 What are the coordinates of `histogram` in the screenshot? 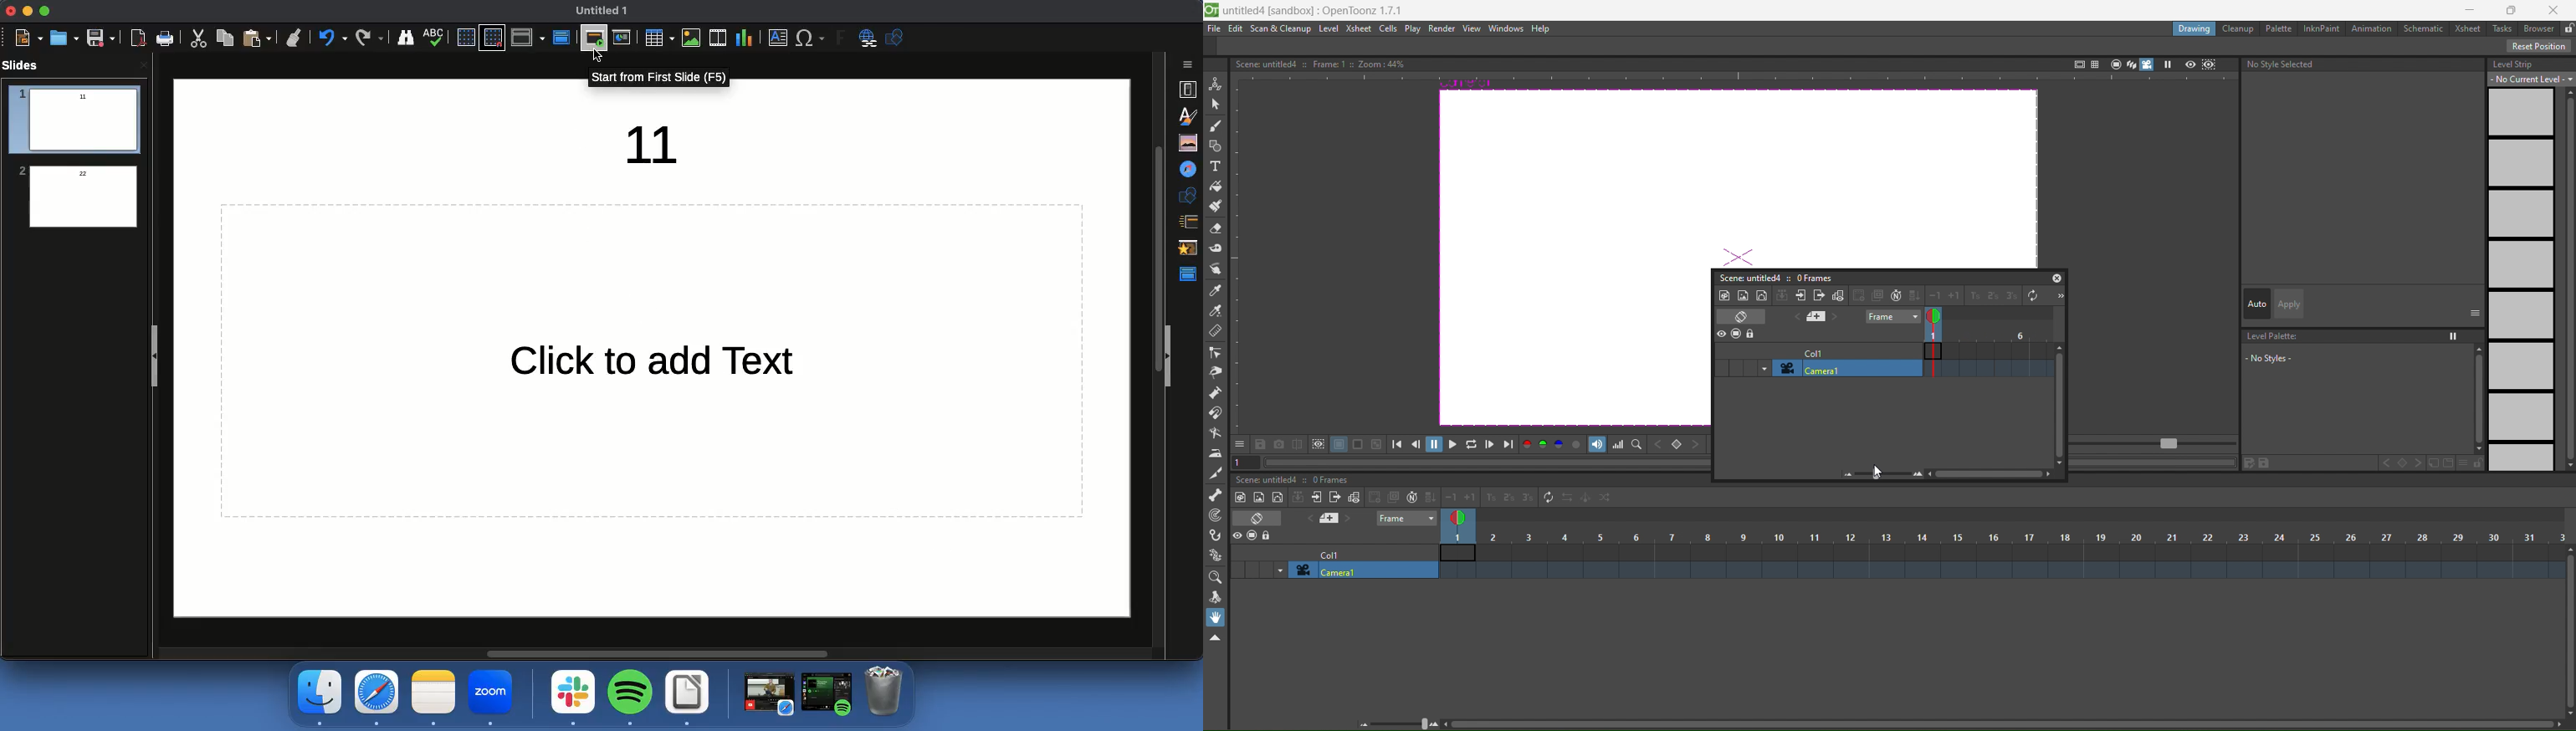 It's located at (1619, 445).